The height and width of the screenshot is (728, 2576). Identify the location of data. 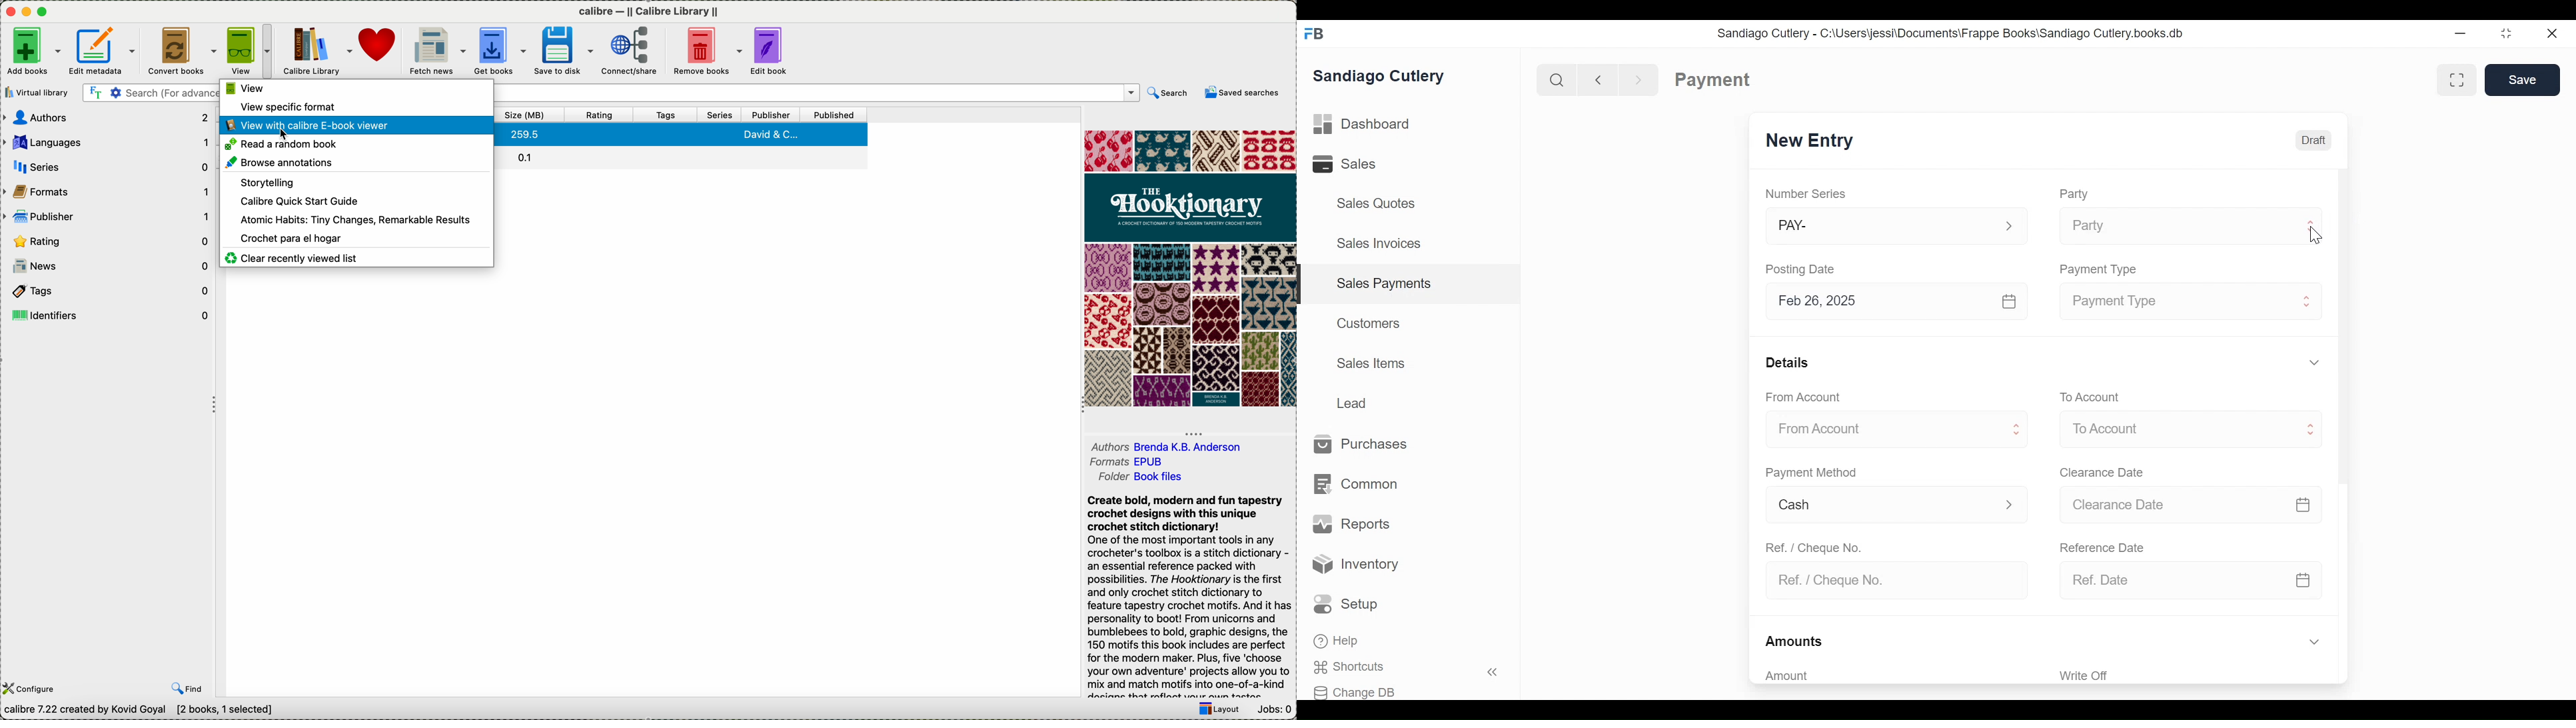
(142, 711).